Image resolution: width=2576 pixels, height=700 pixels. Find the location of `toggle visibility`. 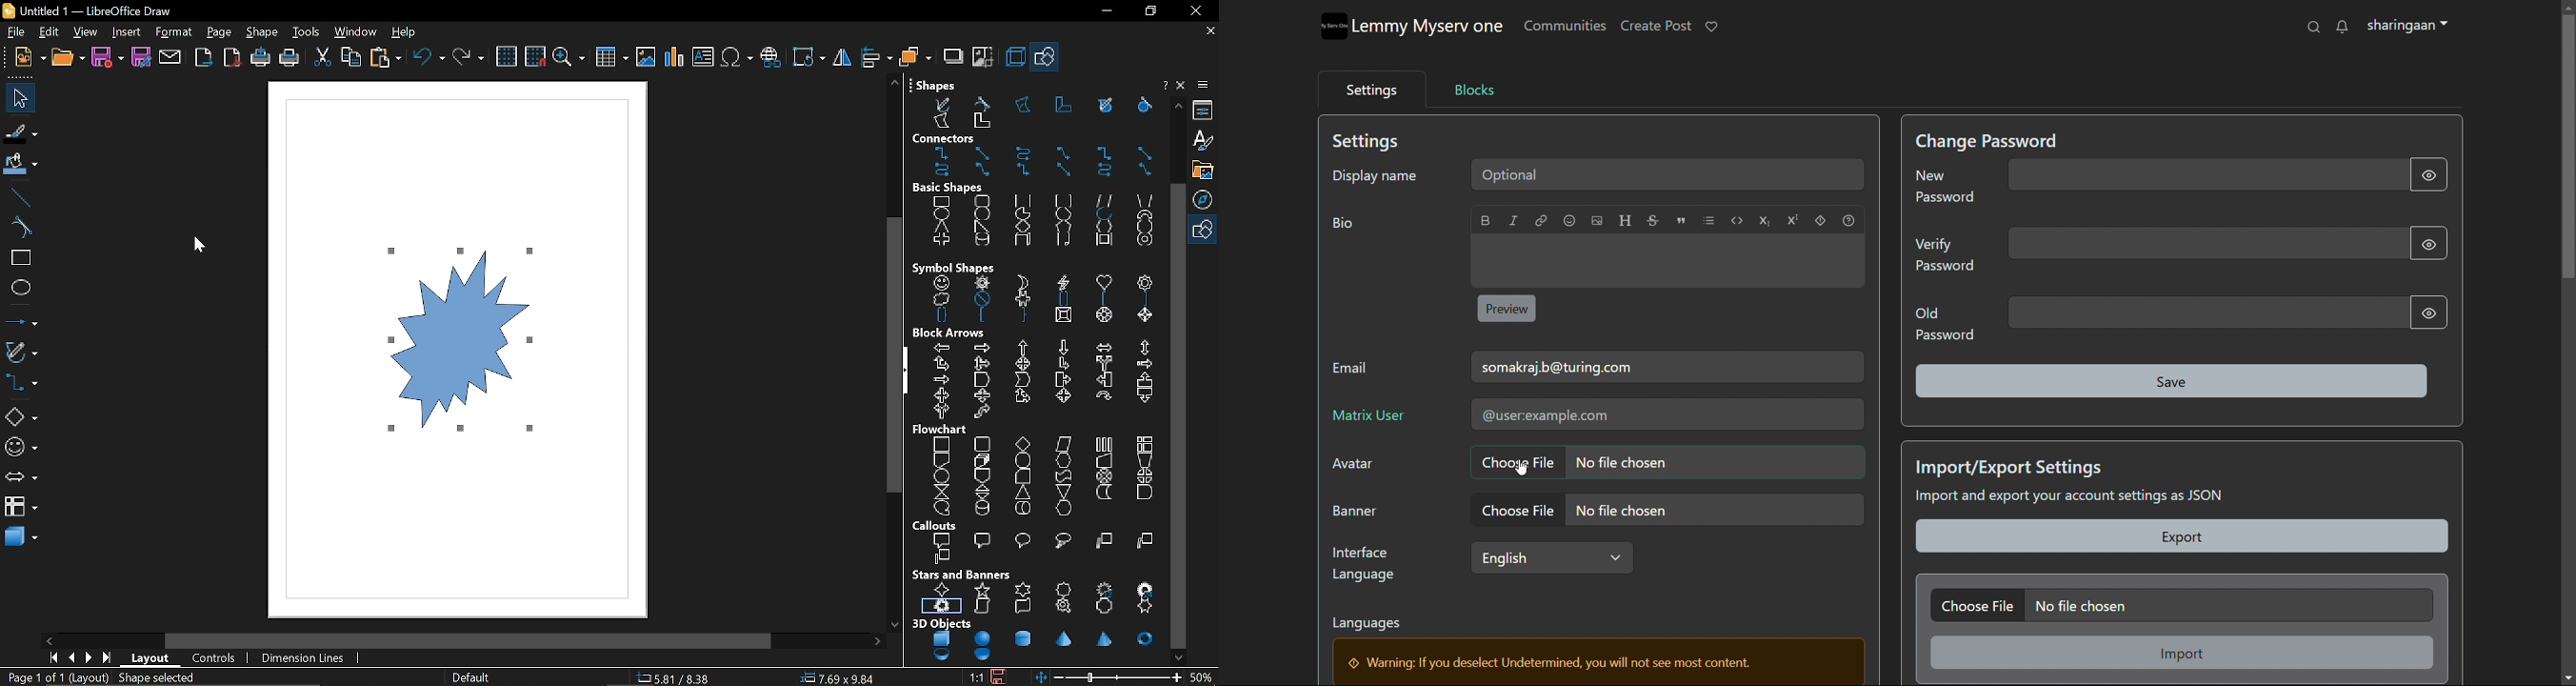

toggle visibility is located at coordinates (2426, 313).